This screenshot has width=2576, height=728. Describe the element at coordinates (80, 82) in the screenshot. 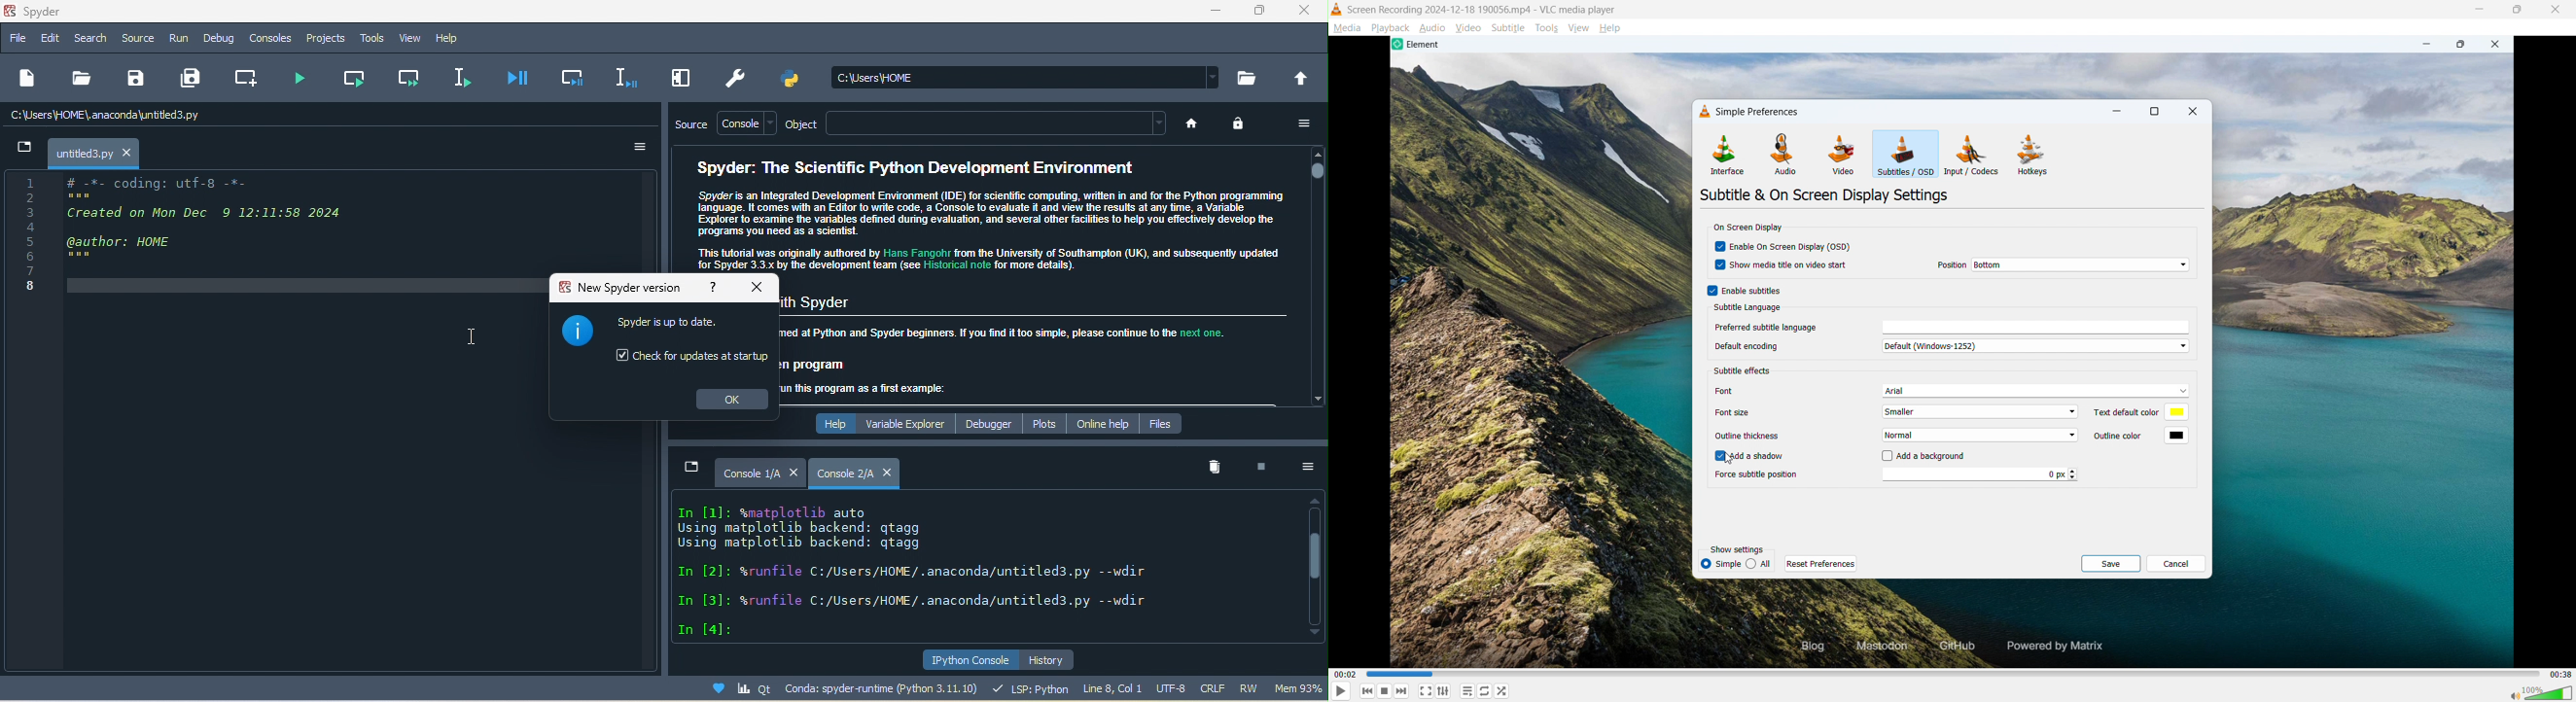

I see `open` at that location.